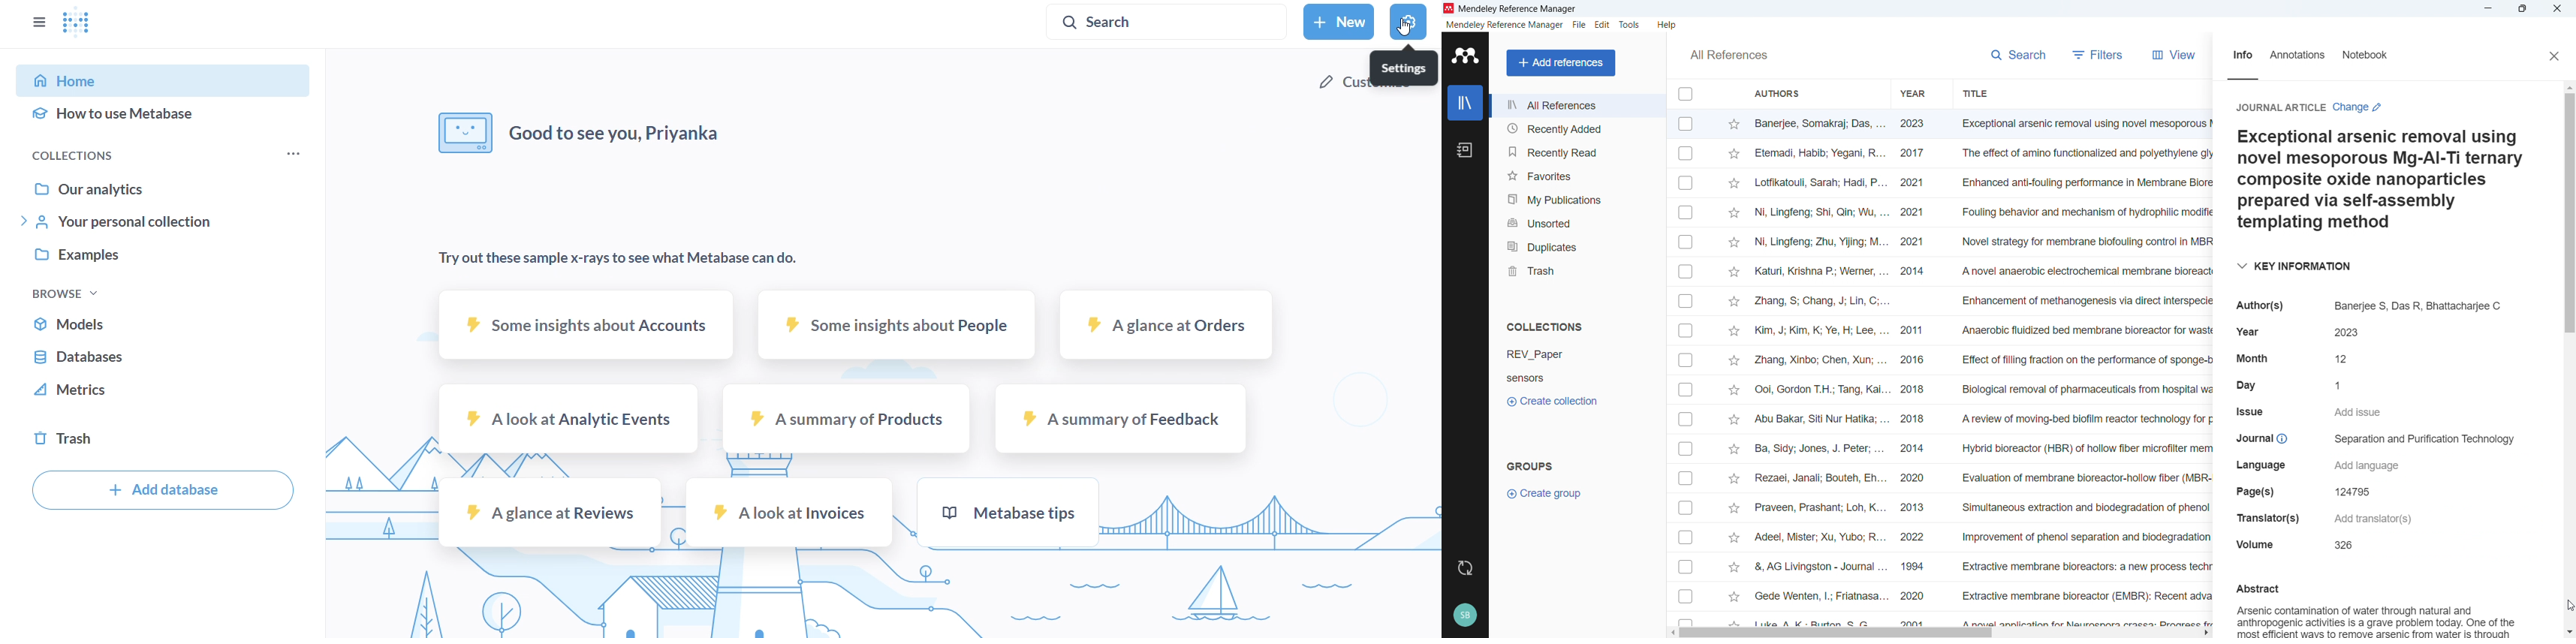  Describe the element at coordinates (2345, 331) in the screenshot. I see `yeat-2023` at that location.